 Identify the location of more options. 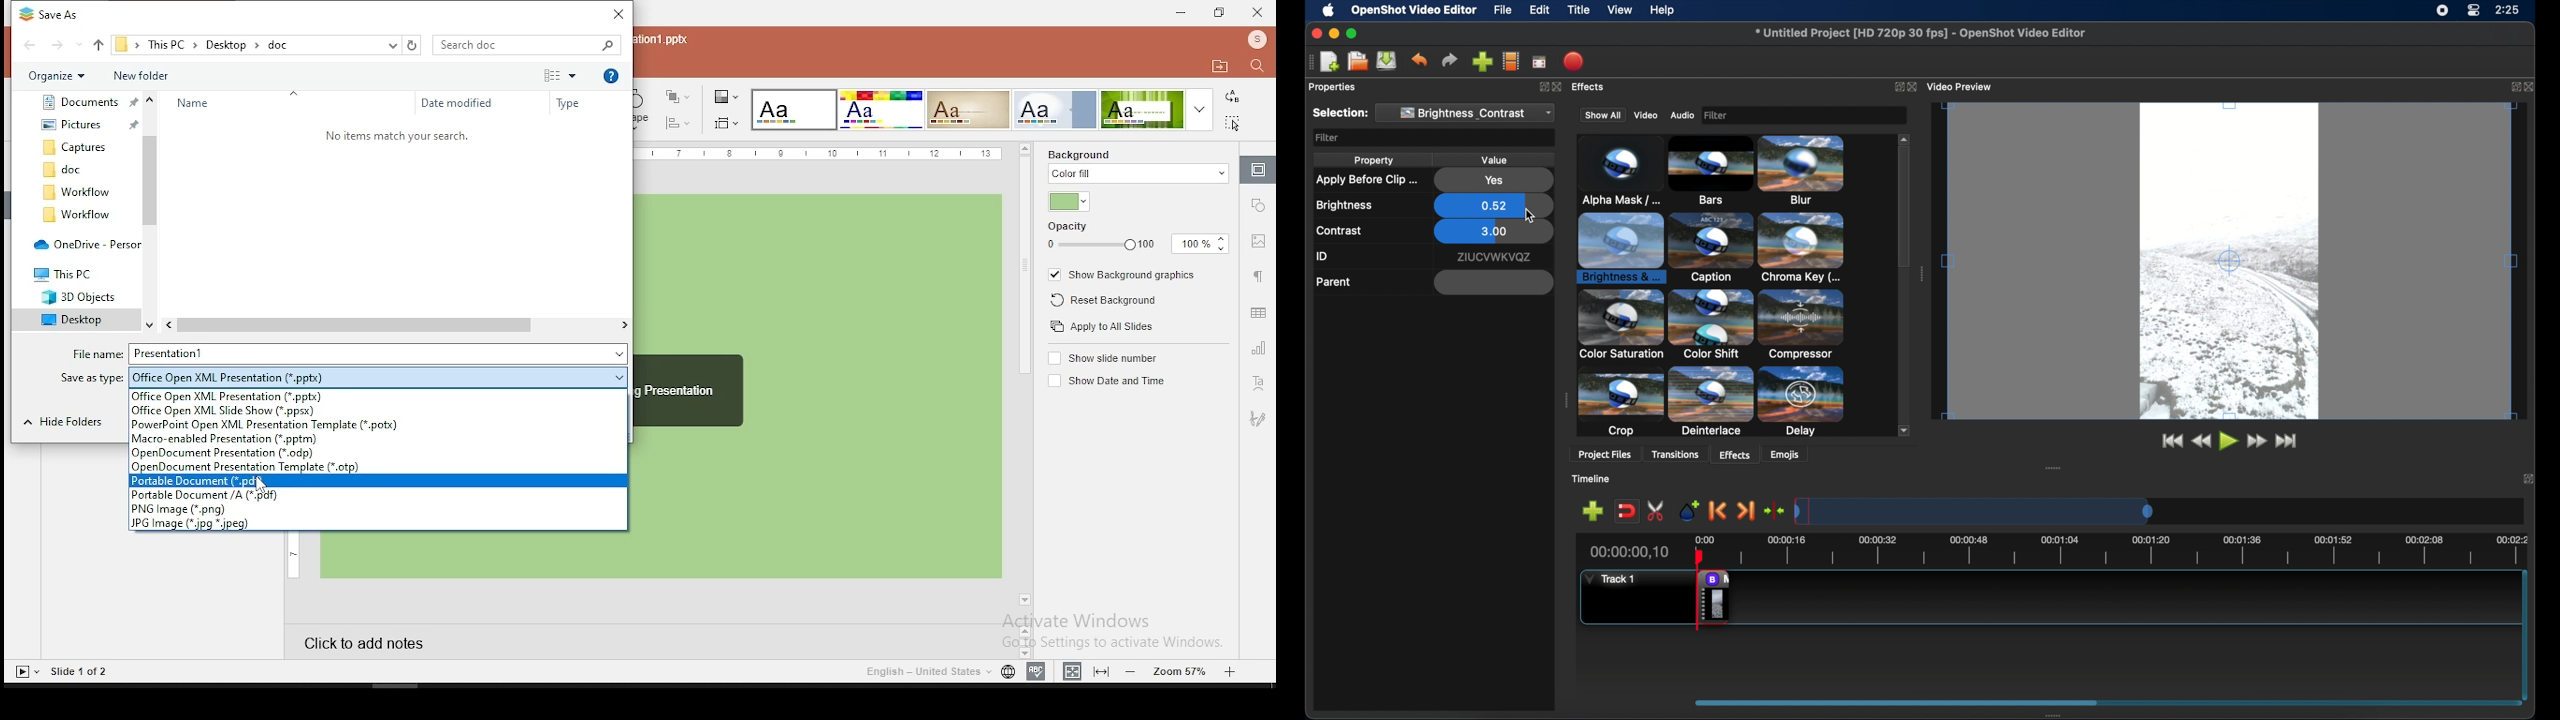
(561, 74).